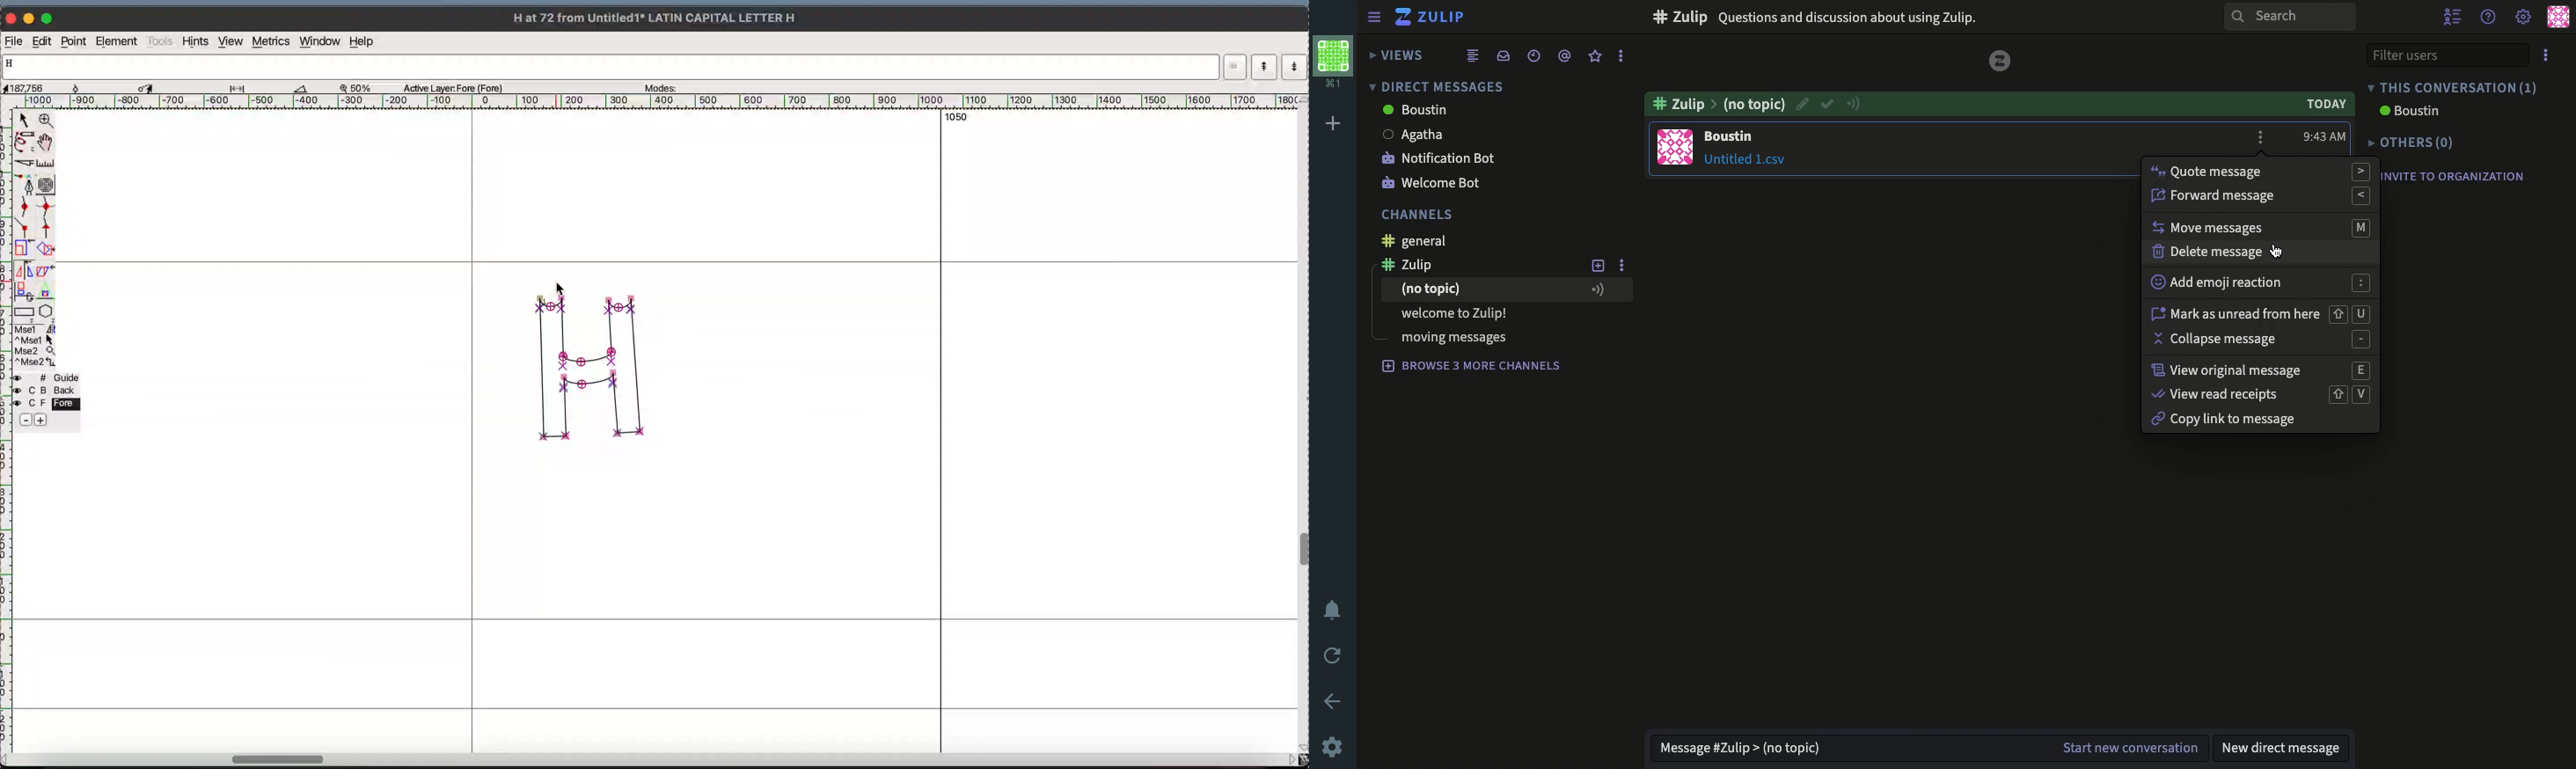 The height and width of the screenshot is (784, 2576). Describe the element at coordinates (2487, 18) in the screenshot. I see `help` at that location.